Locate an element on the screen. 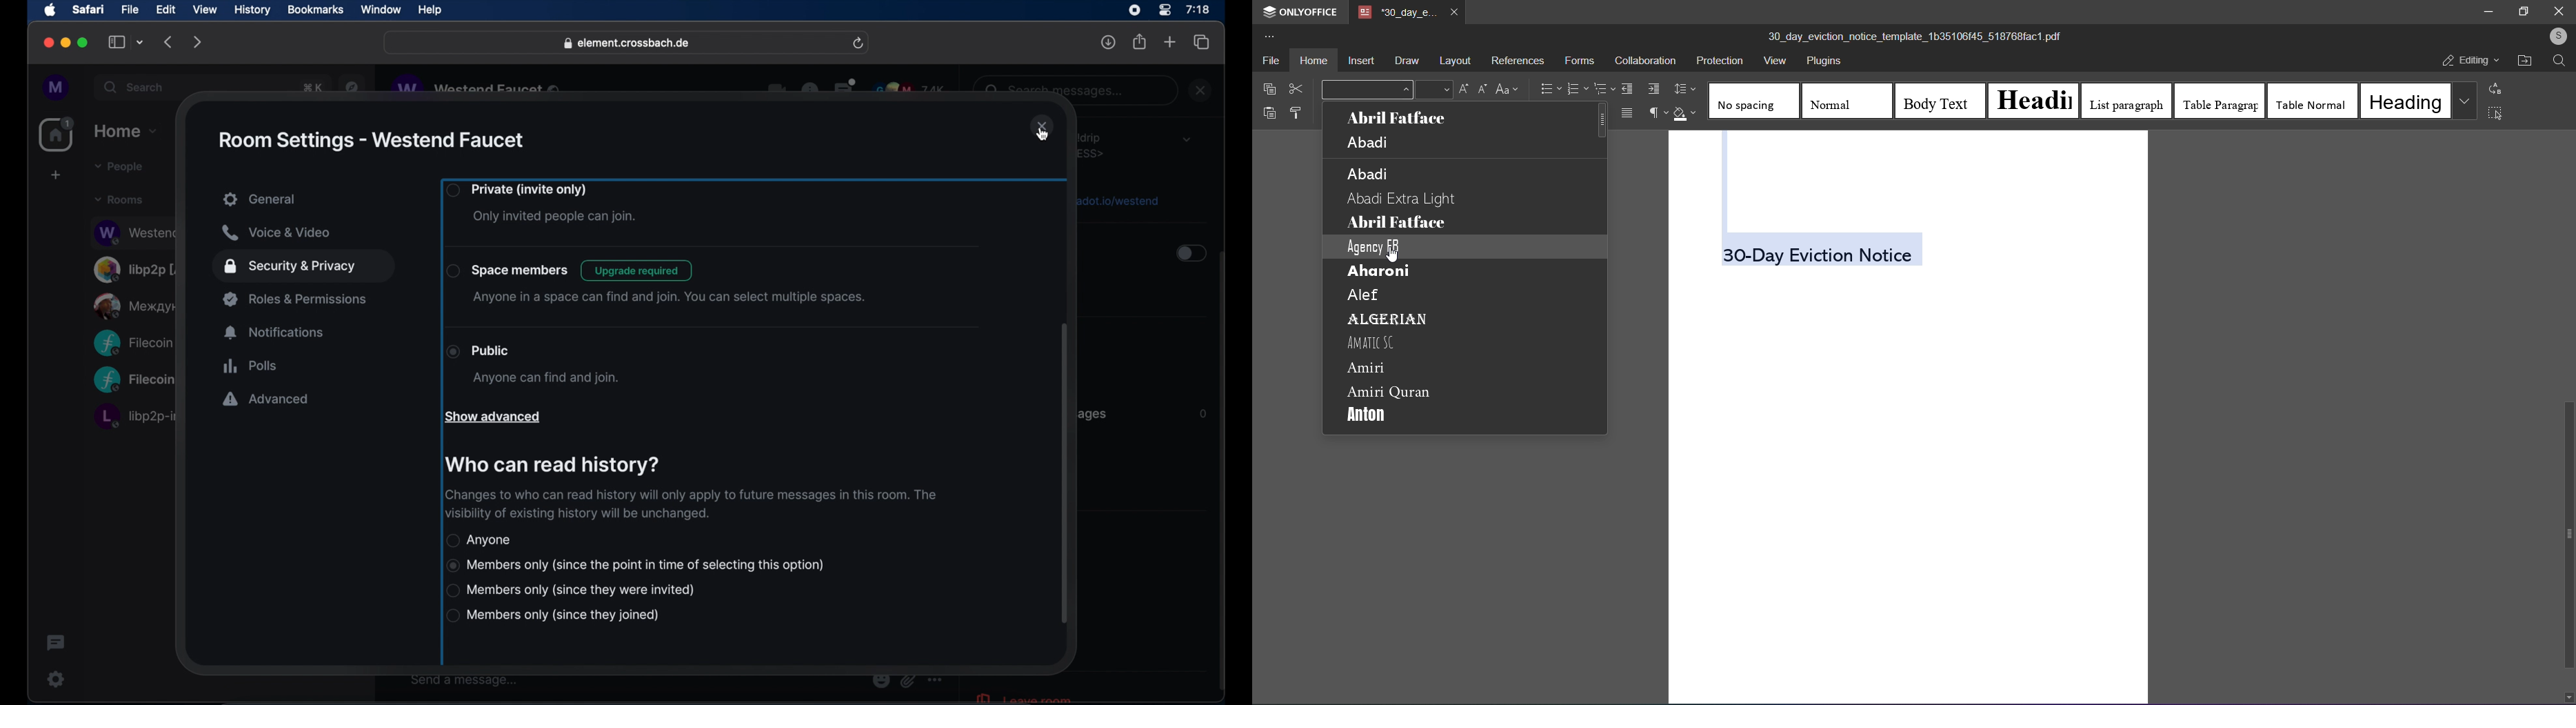 This screenshot has width=2576, height=728. obscure is located at coordinates (1095, 145).